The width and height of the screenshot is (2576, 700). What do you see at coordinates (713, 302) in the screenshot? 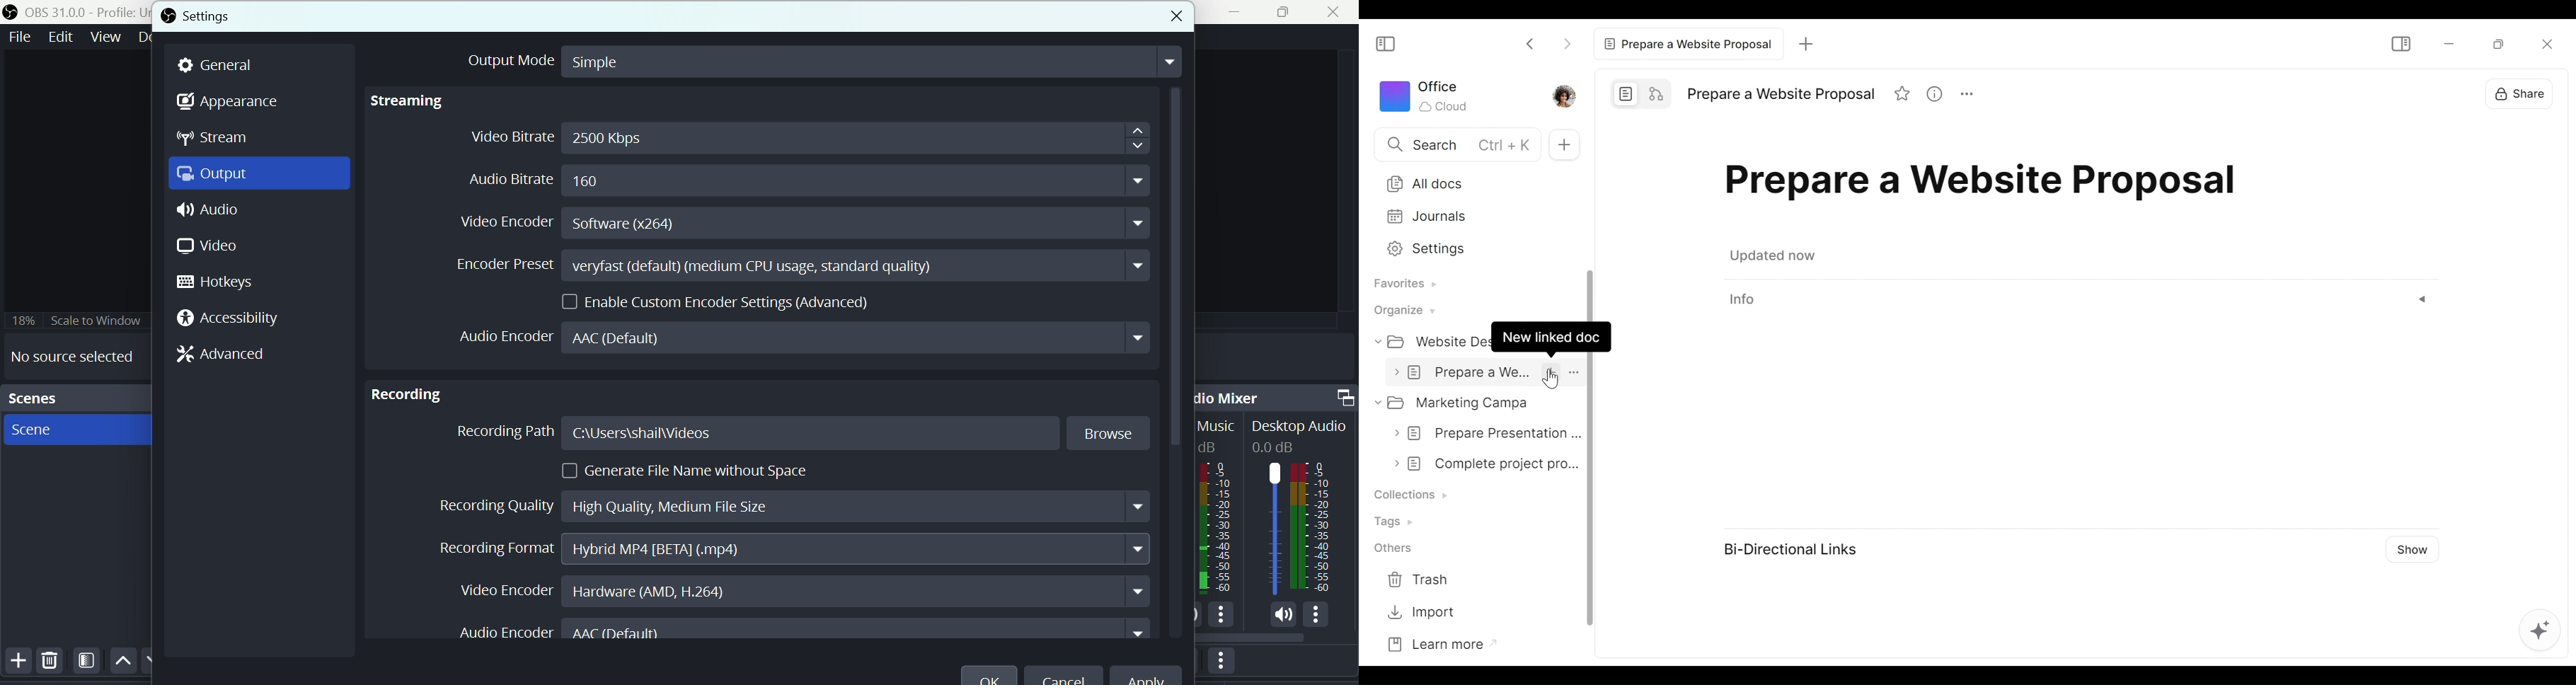
I see `Enable custom encoder settings` at bounding box center [713, 302].